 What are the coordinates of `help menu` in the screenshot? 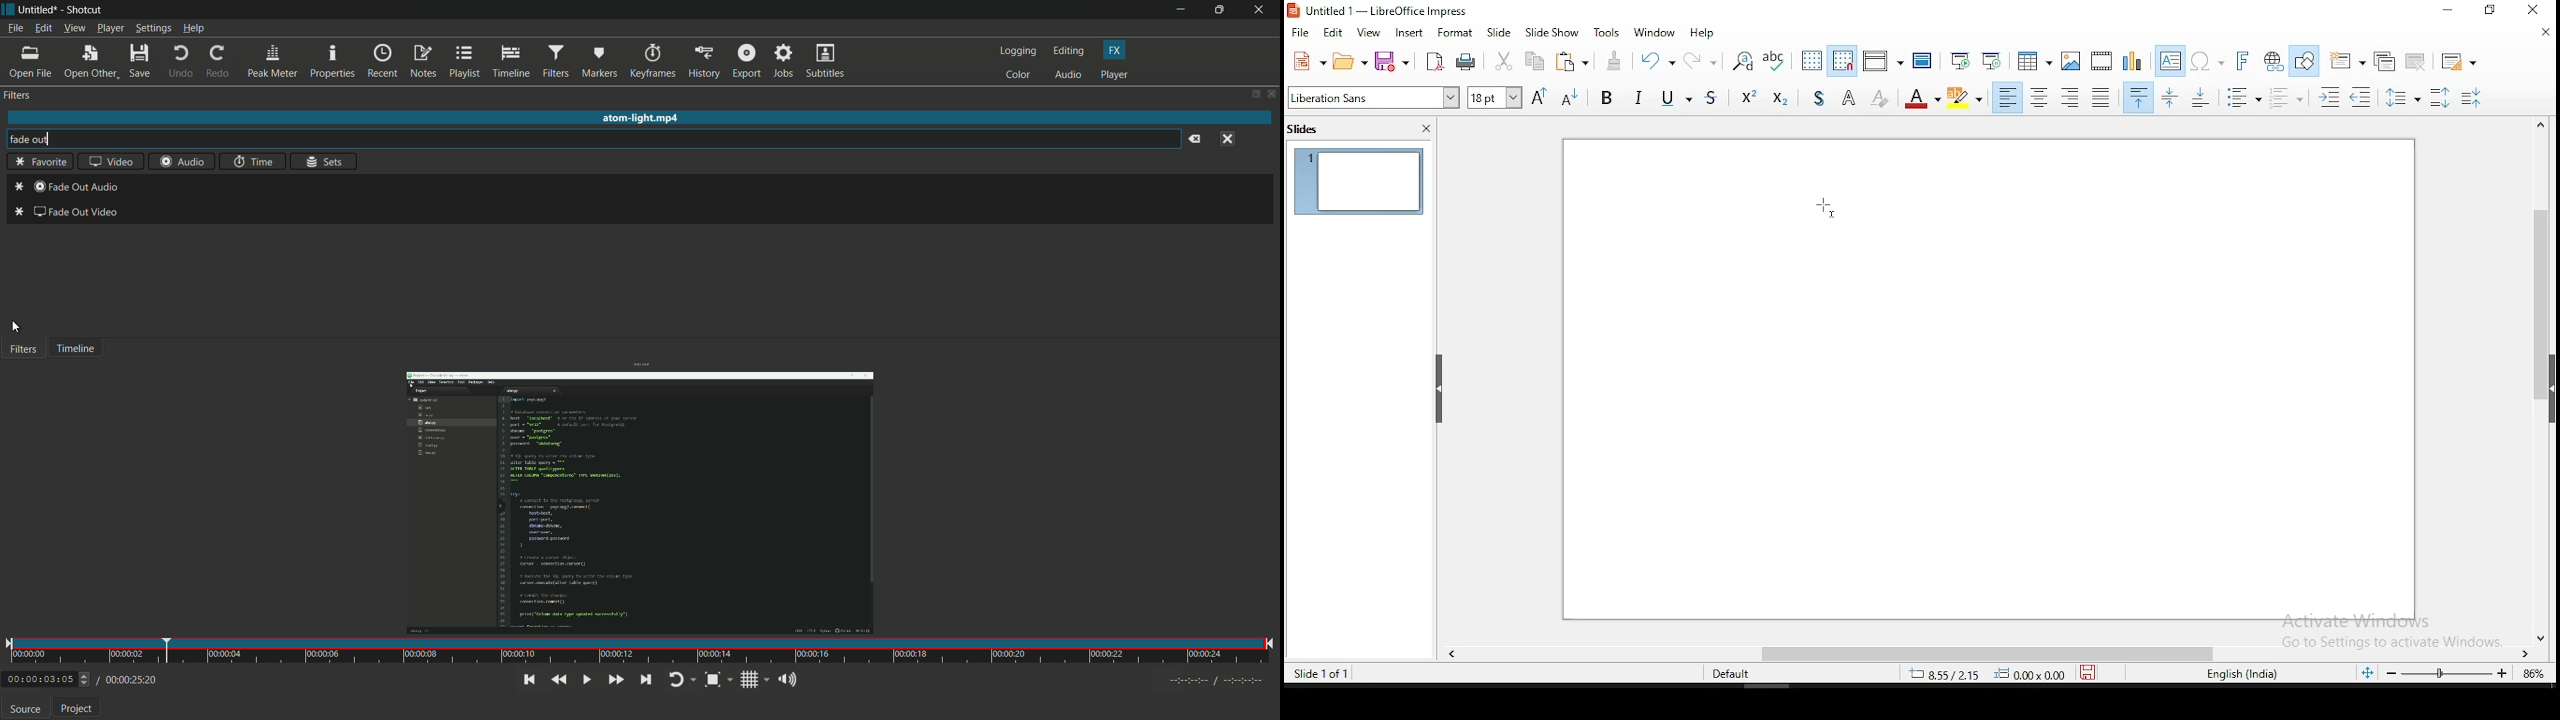 It's located at (195, 29).